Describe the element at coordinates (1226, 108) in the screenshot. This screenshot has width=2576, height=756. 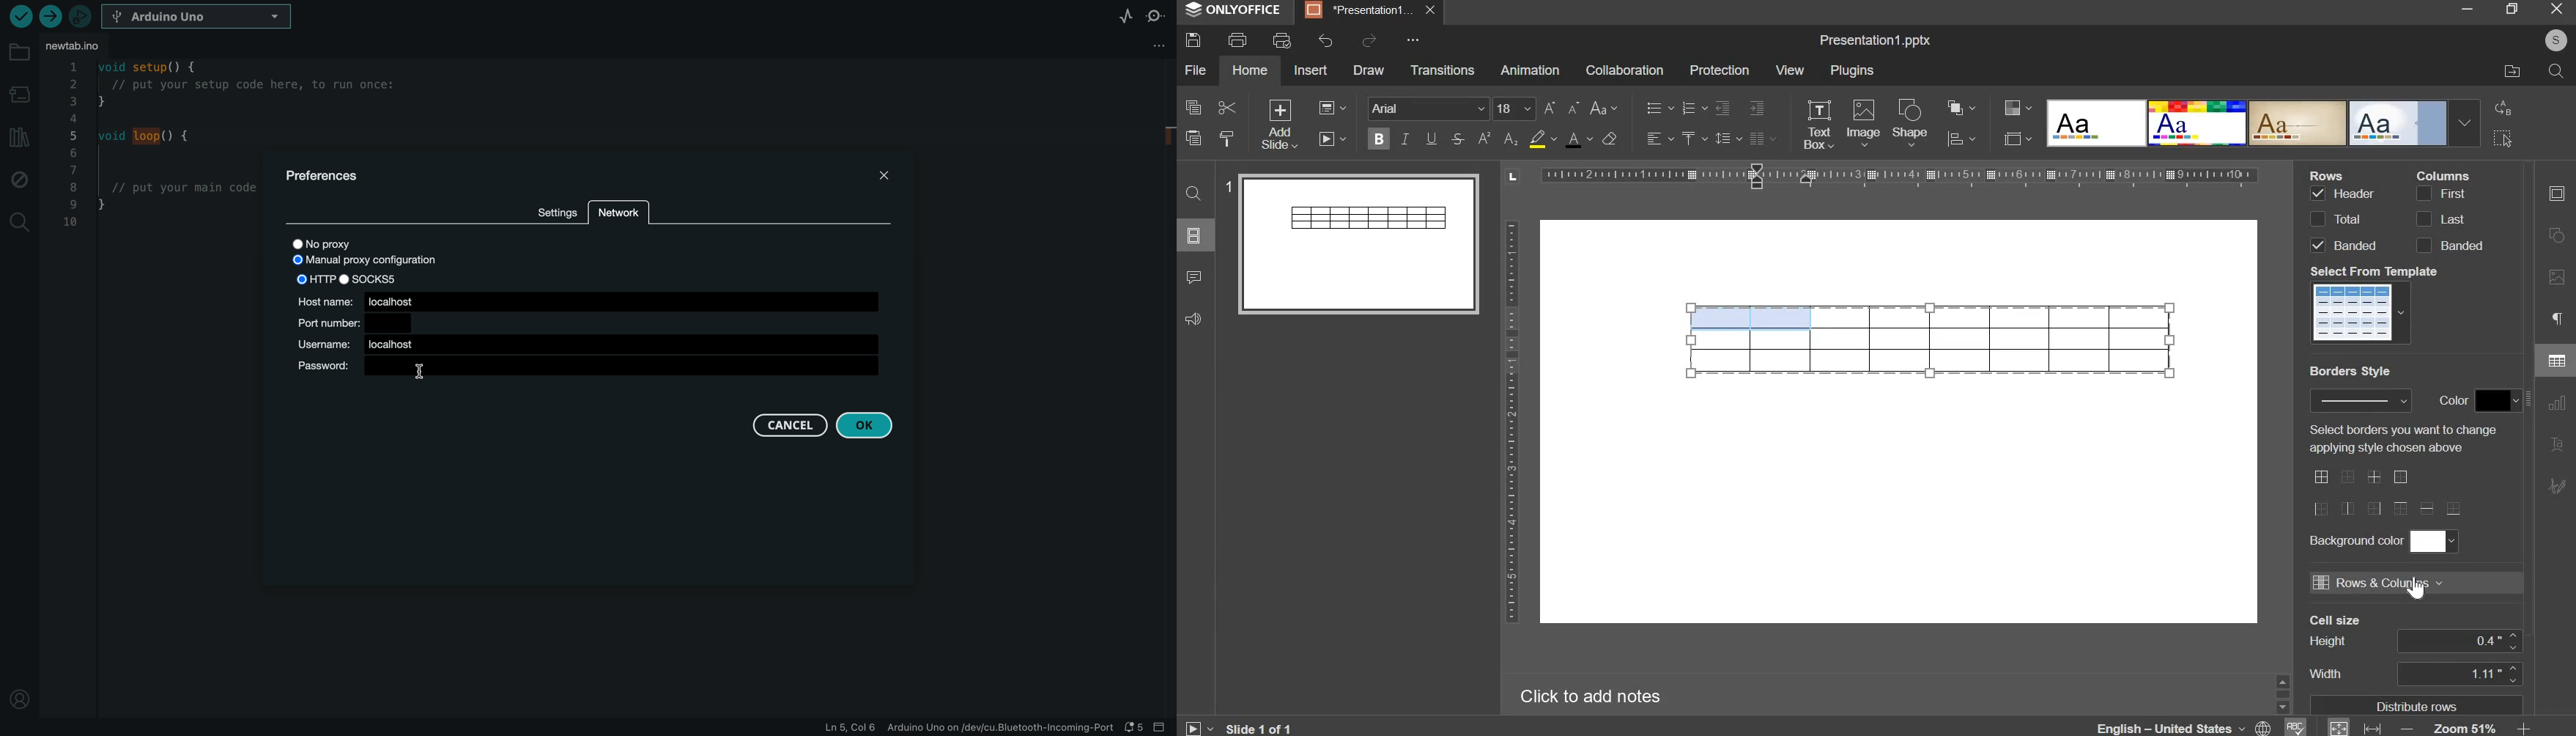
I see `cut` at that location.